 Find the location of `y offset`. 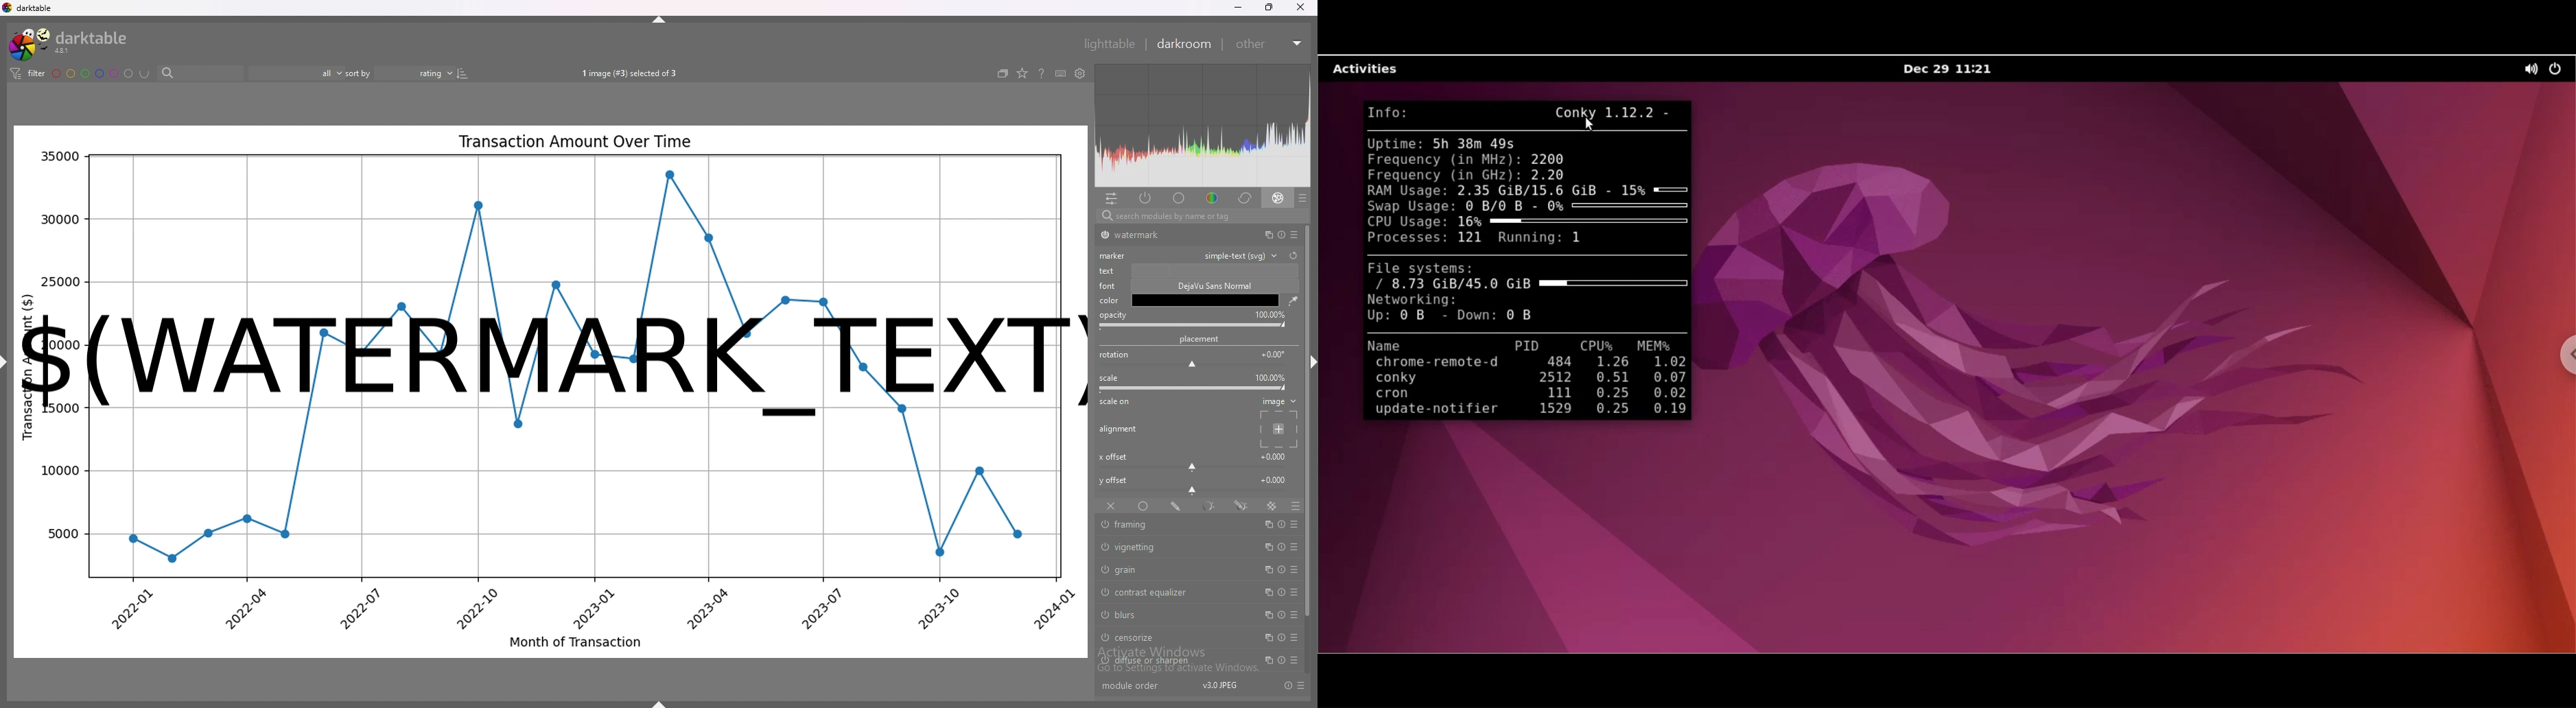

y offset is located at coordinates (1115, 480).